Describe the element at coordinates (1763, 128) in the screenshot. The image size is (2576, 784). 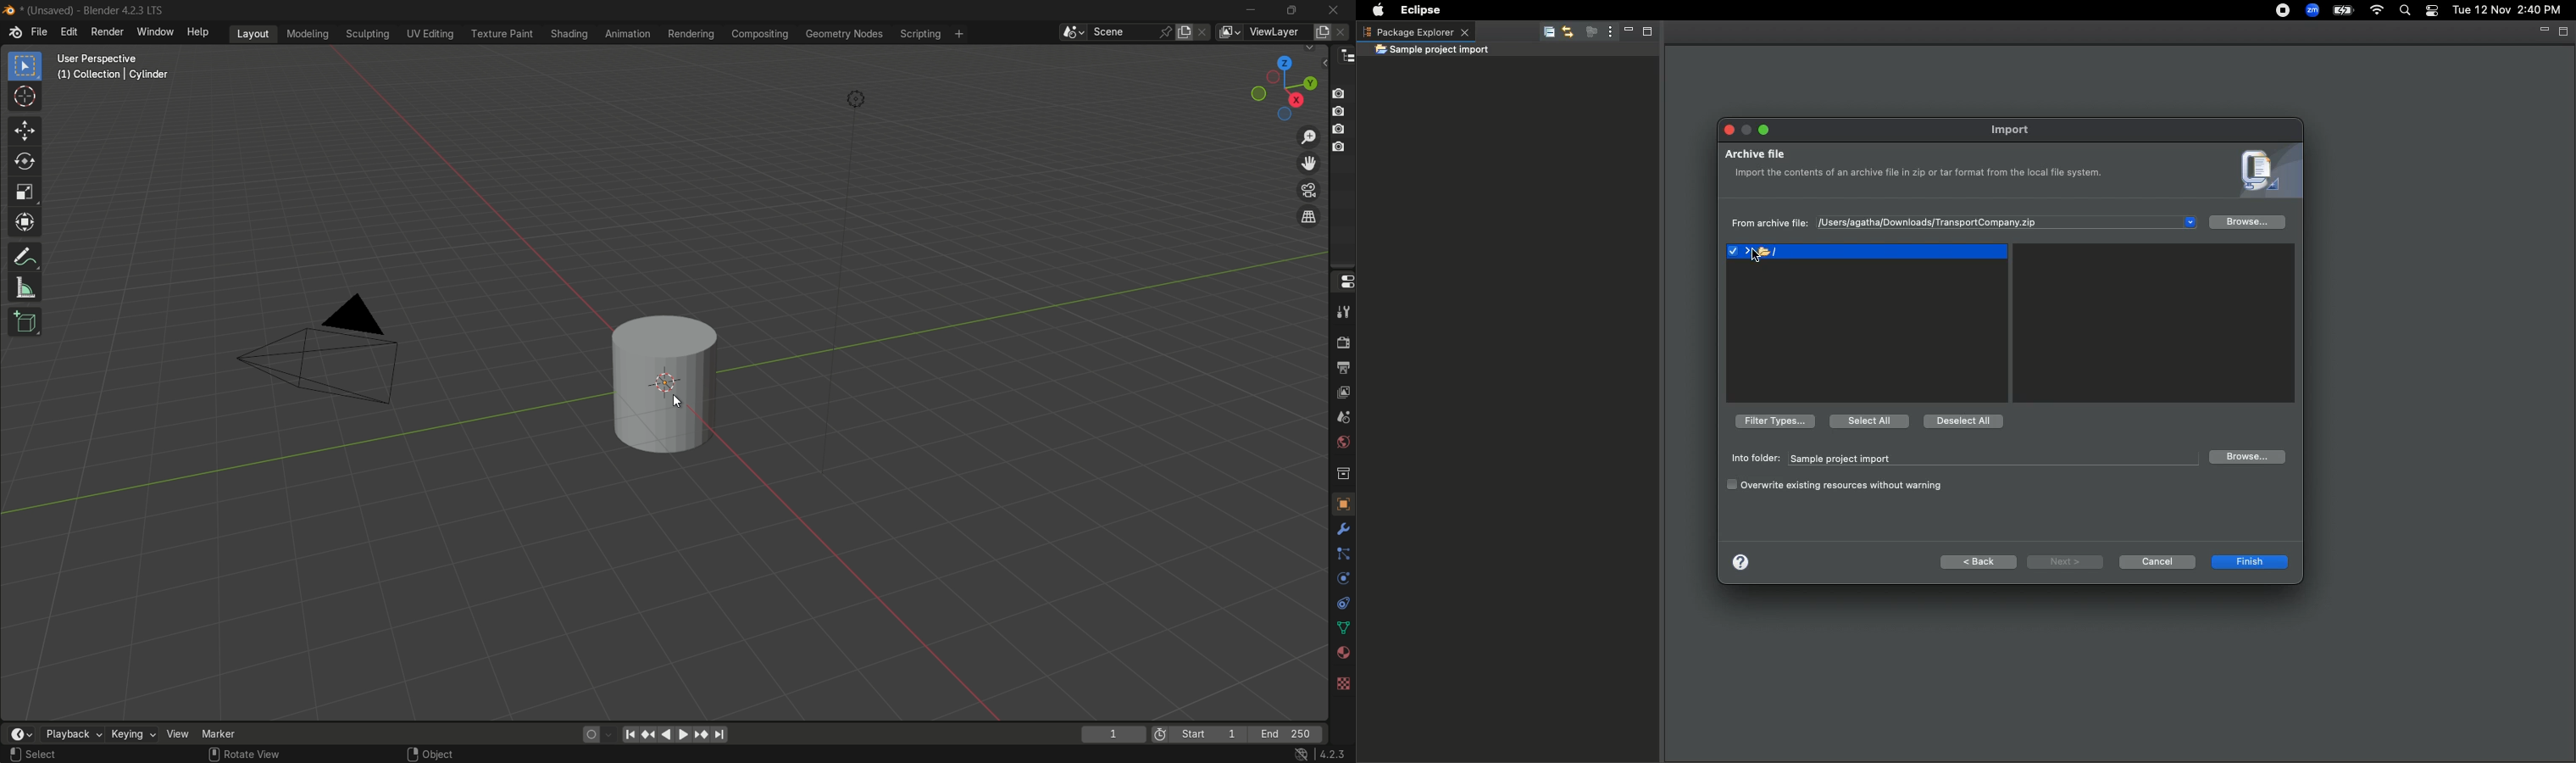
I see `maximize` at that location.